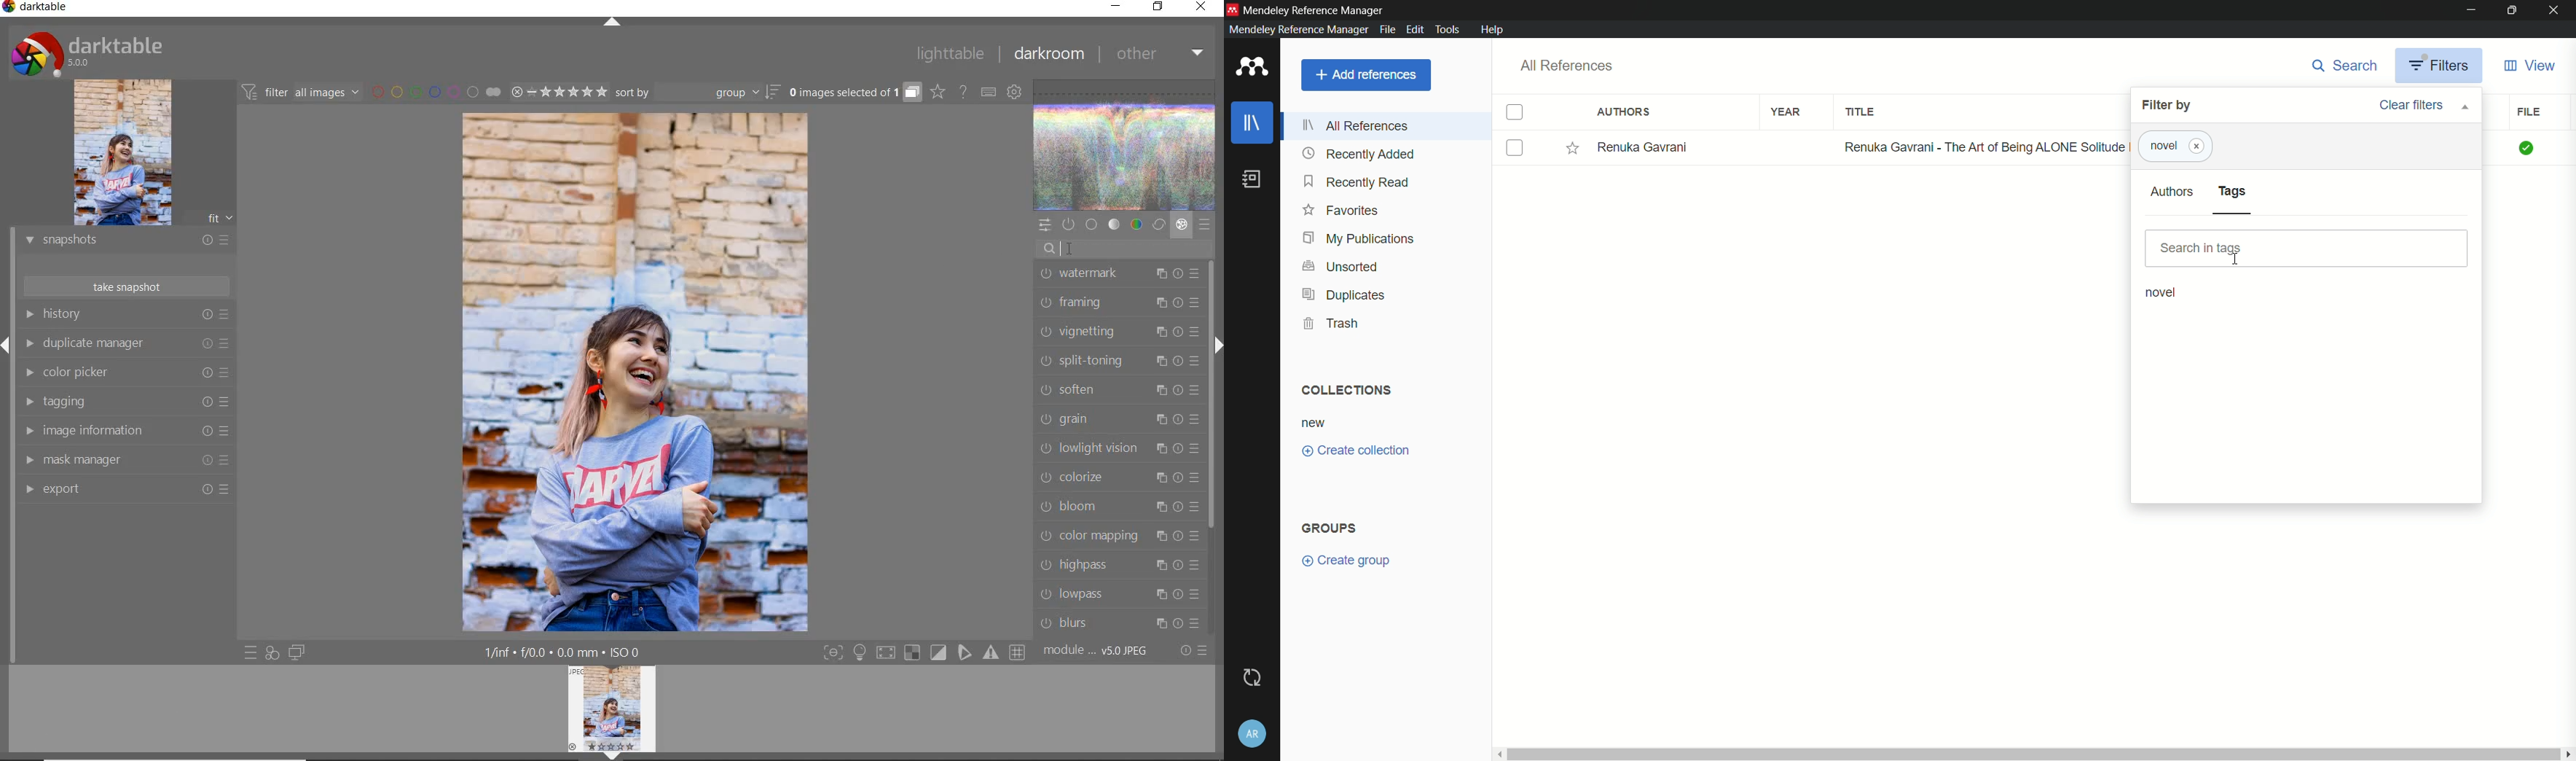 This screenshot has width=2576, height=784. I want to click on highpass, so click(1120, 563).